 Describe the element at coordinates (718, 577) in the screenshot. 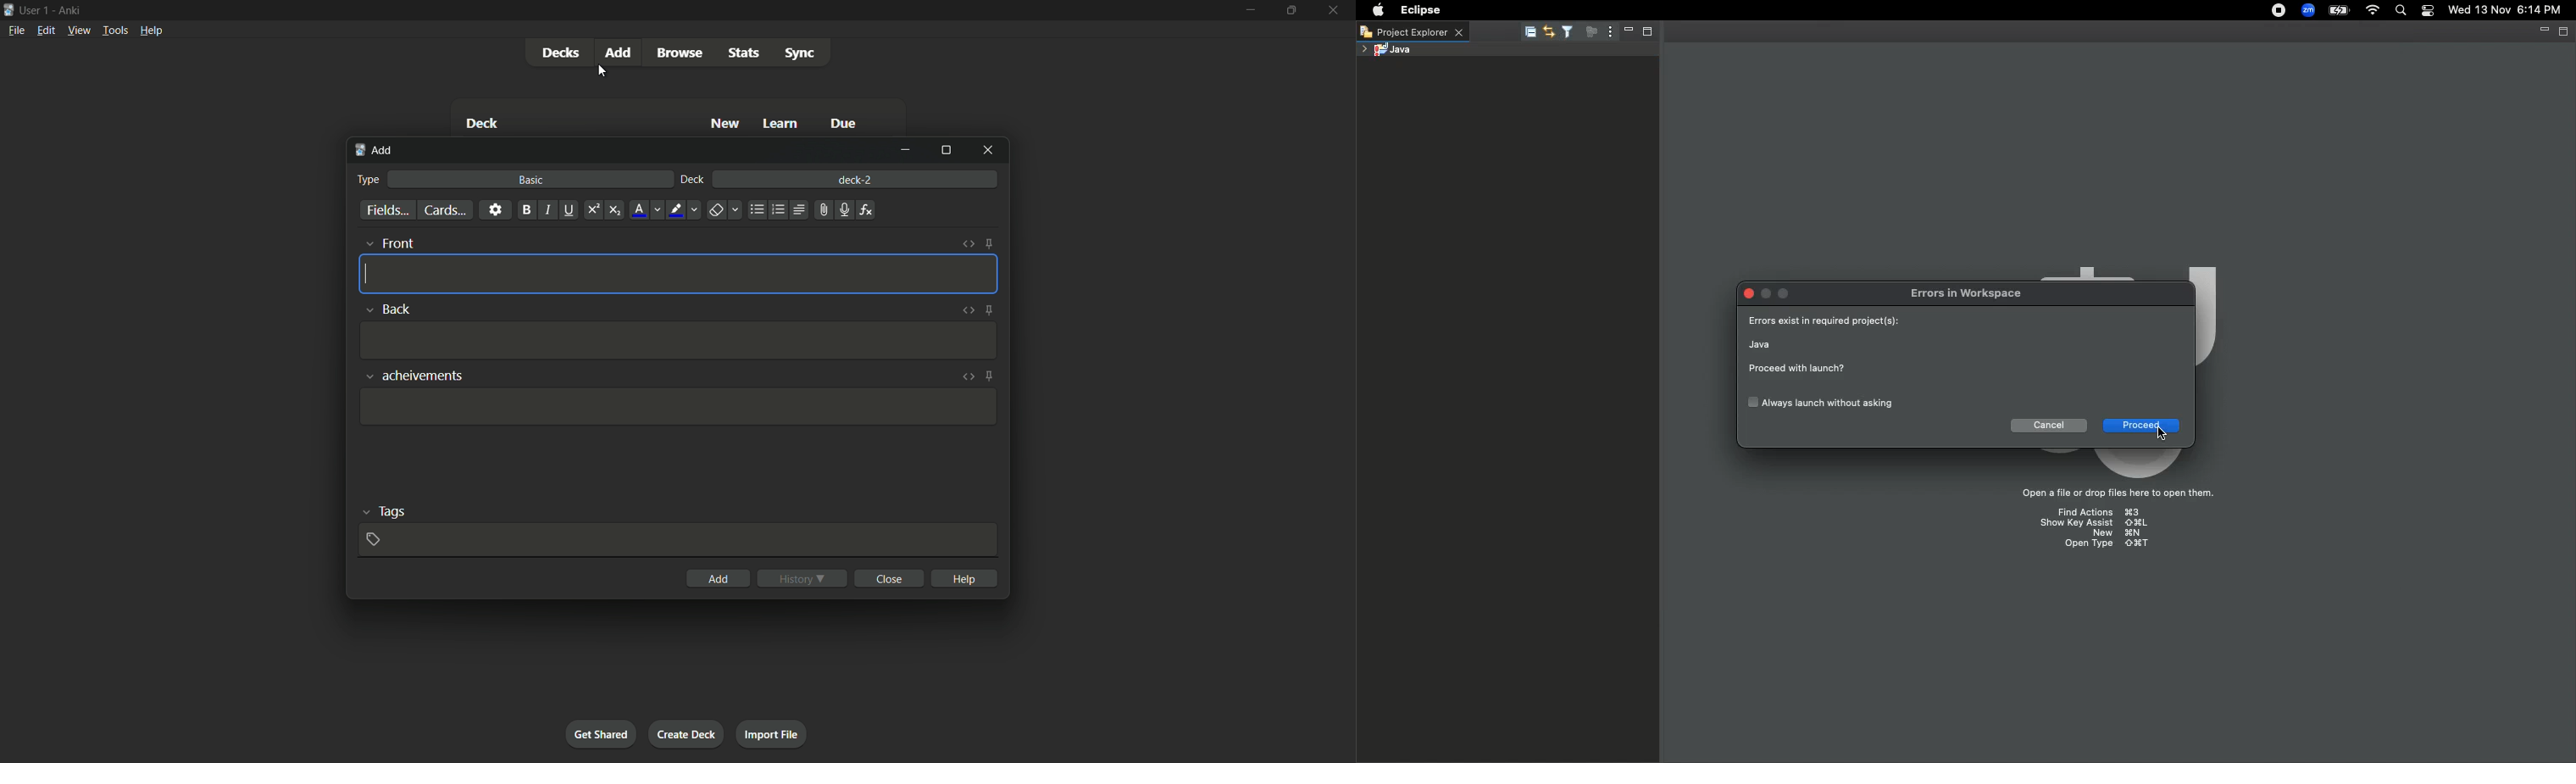

I see `add` at that location.